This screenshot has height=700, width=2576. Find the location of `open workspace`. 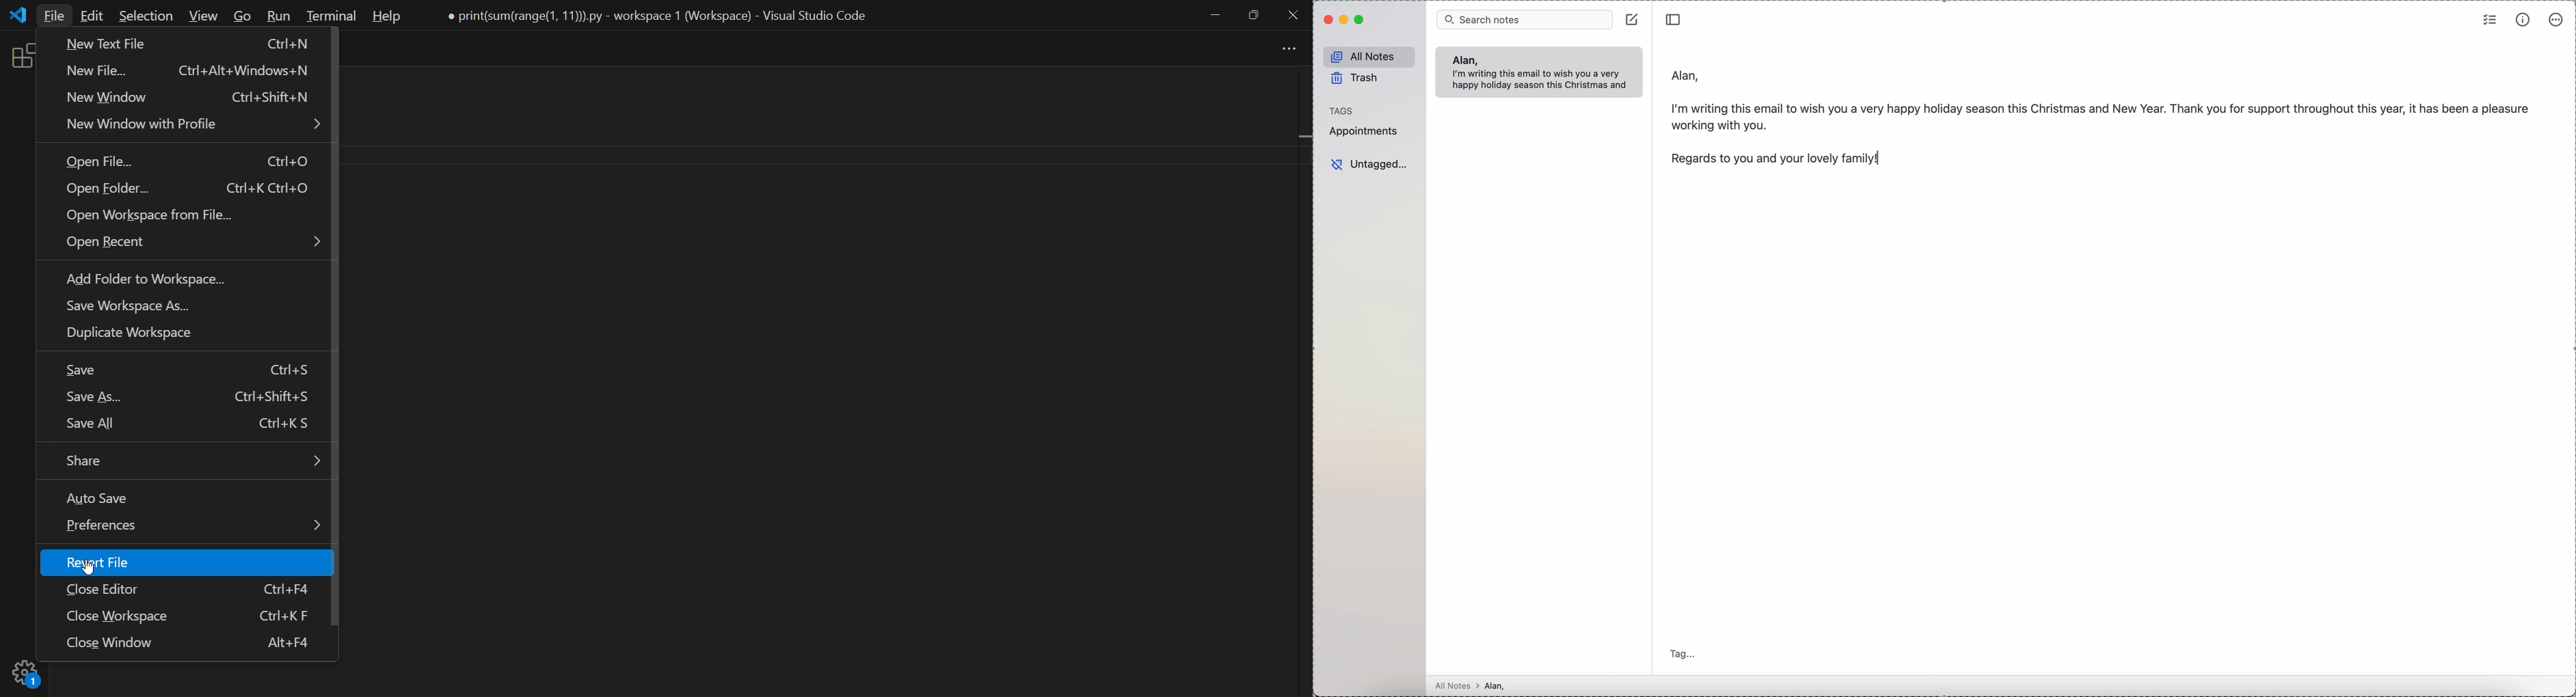

open workspace is located at coordinates (149, 217).